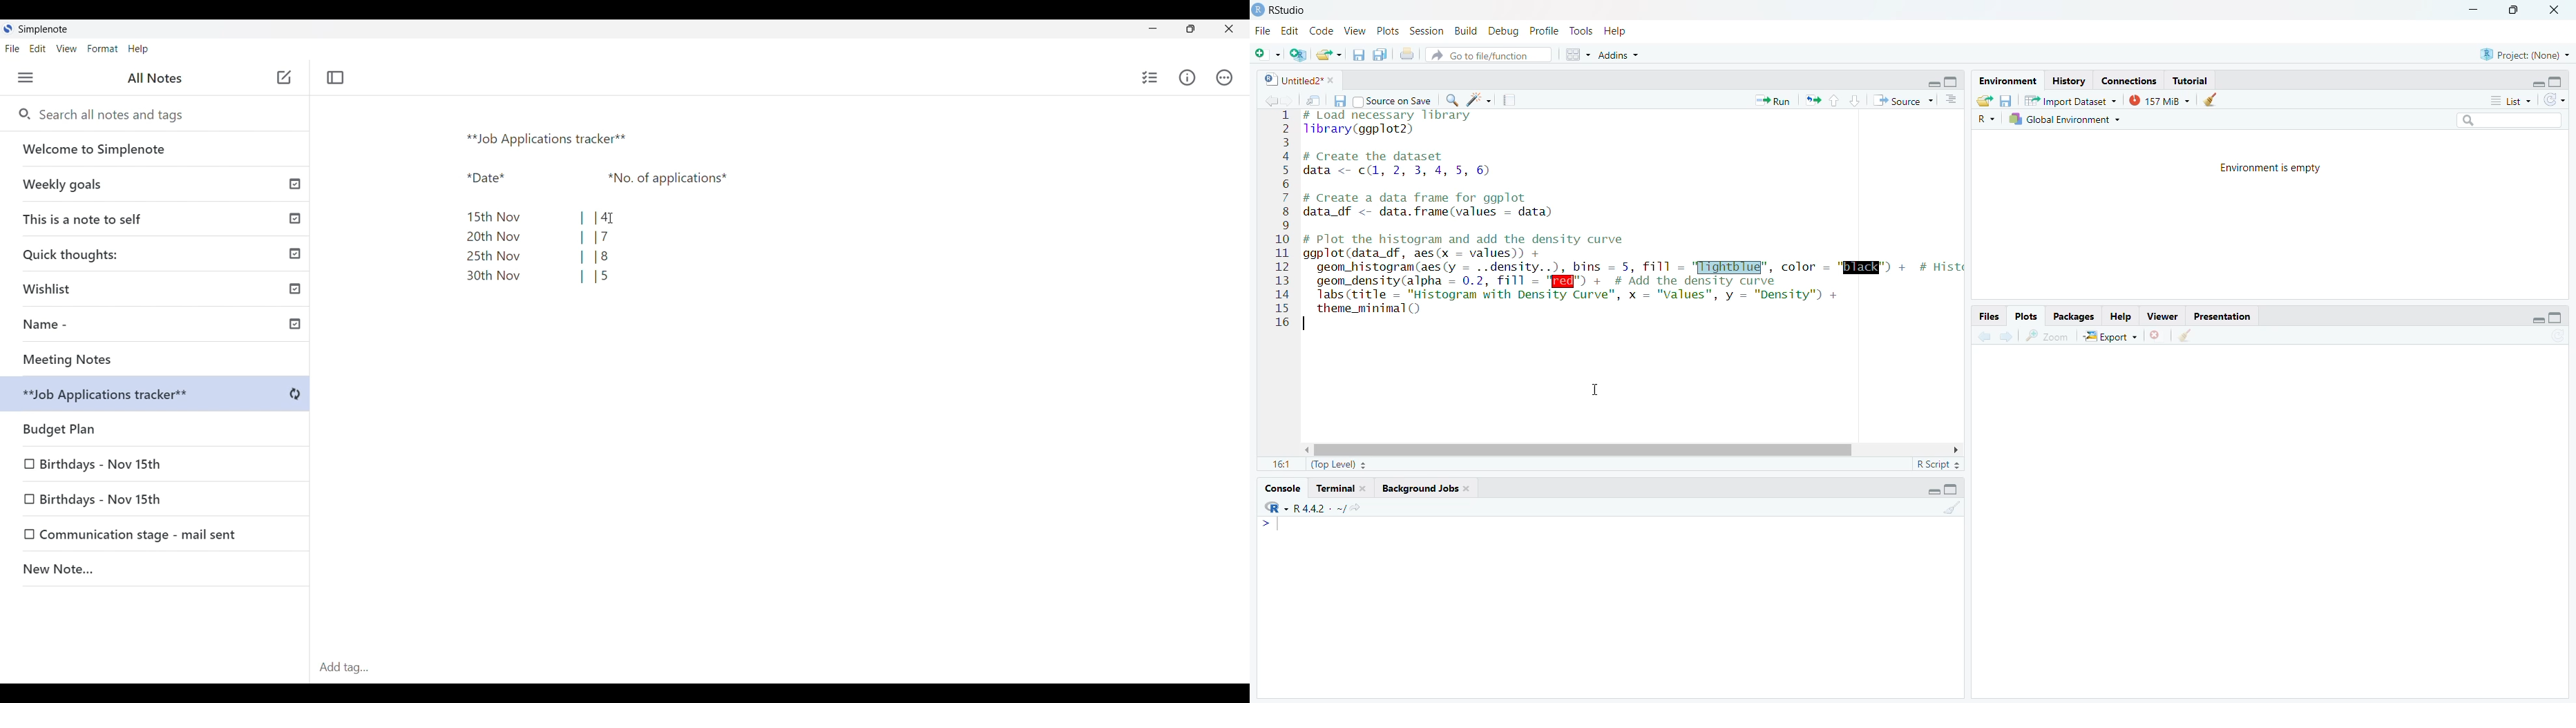 This screenshot has height=728, width=2576. Describe the element at coordinates (1313, 100) in the screenshot. I see `show in new window` at that location.